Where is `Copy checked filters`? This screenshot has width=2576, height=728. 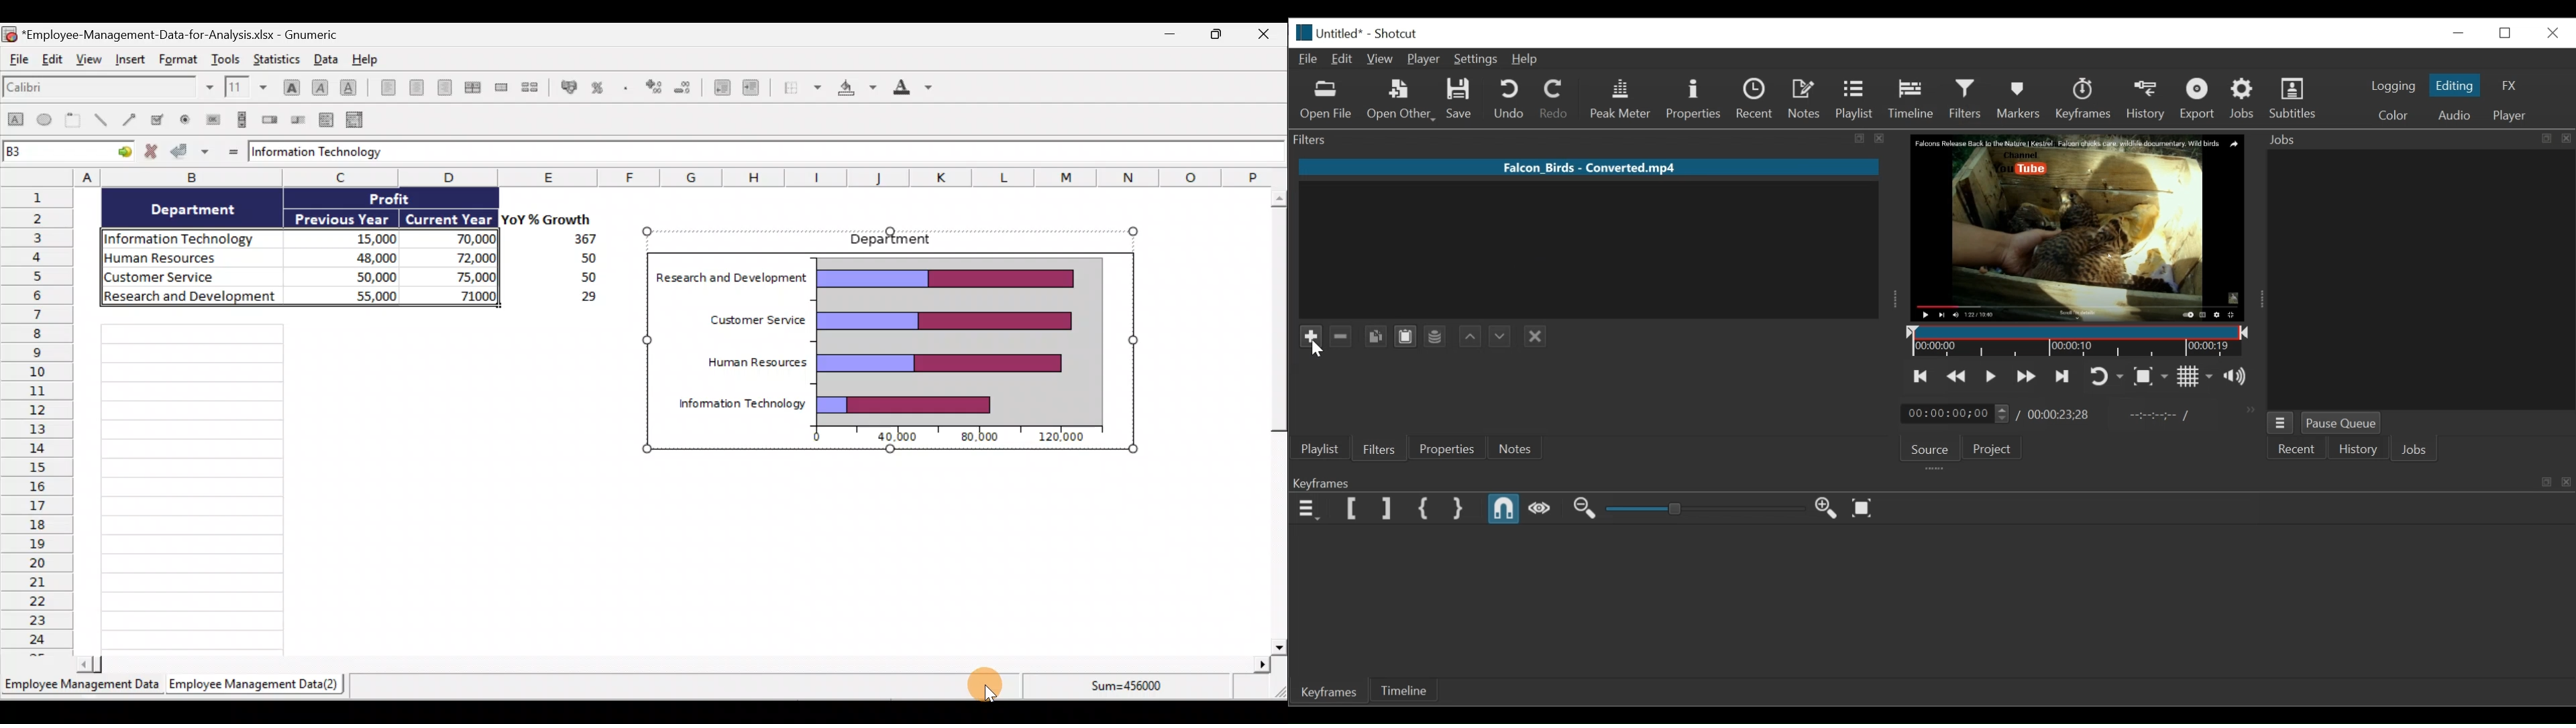 Copy checked filters is located at coordinates (1375, 337).